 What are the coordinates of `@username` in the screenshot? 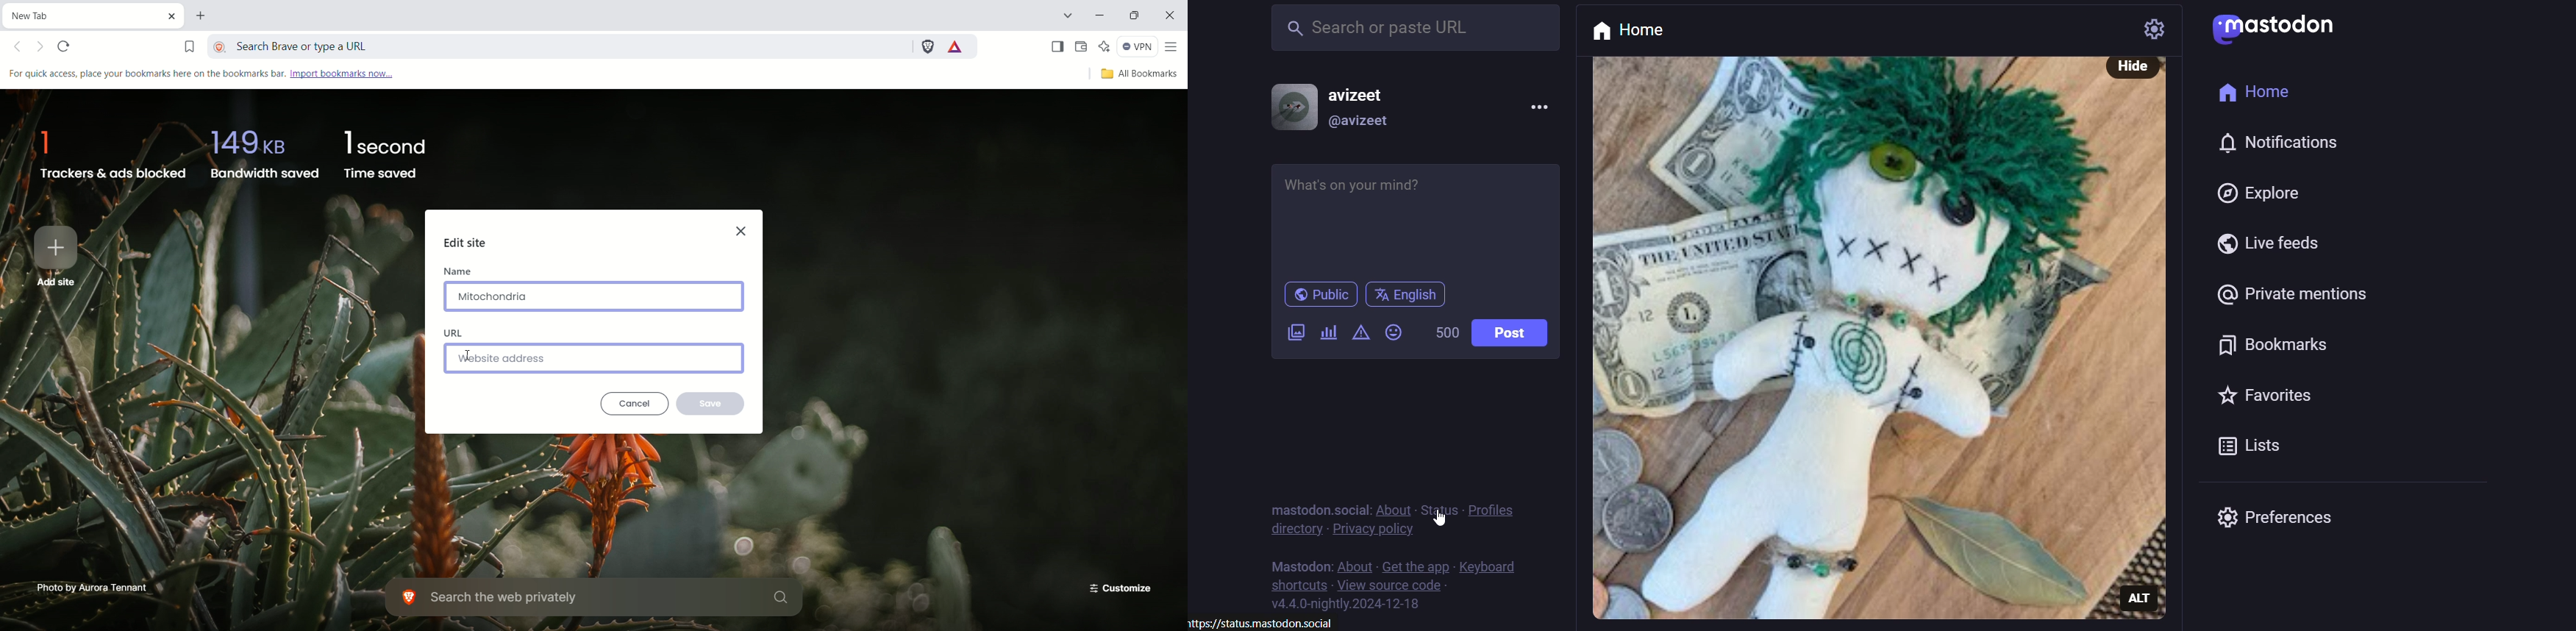 It's located at (1368, 122).